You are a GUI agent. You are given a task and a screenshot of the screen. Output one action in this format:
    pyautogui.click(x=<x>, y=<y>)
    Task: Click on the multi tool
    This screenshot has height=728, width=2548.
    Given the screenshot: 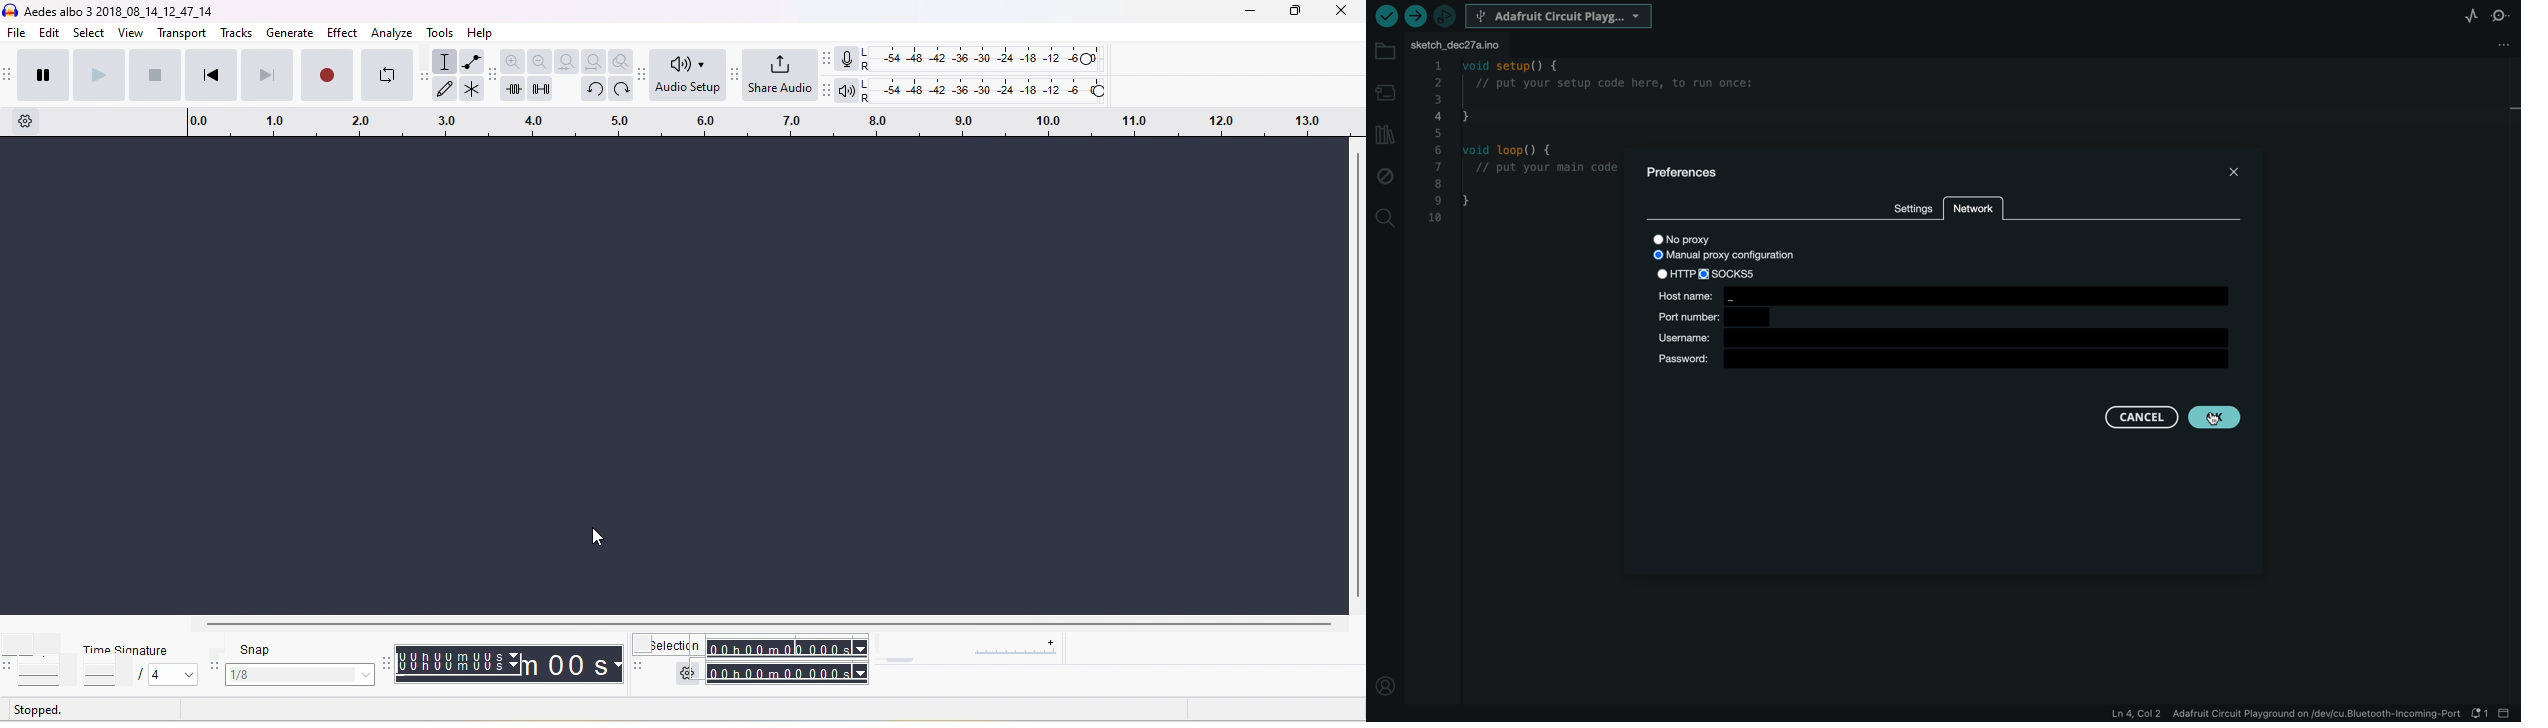 What is the action you would take?
    pyautogui.click(x=472, y=92)
    